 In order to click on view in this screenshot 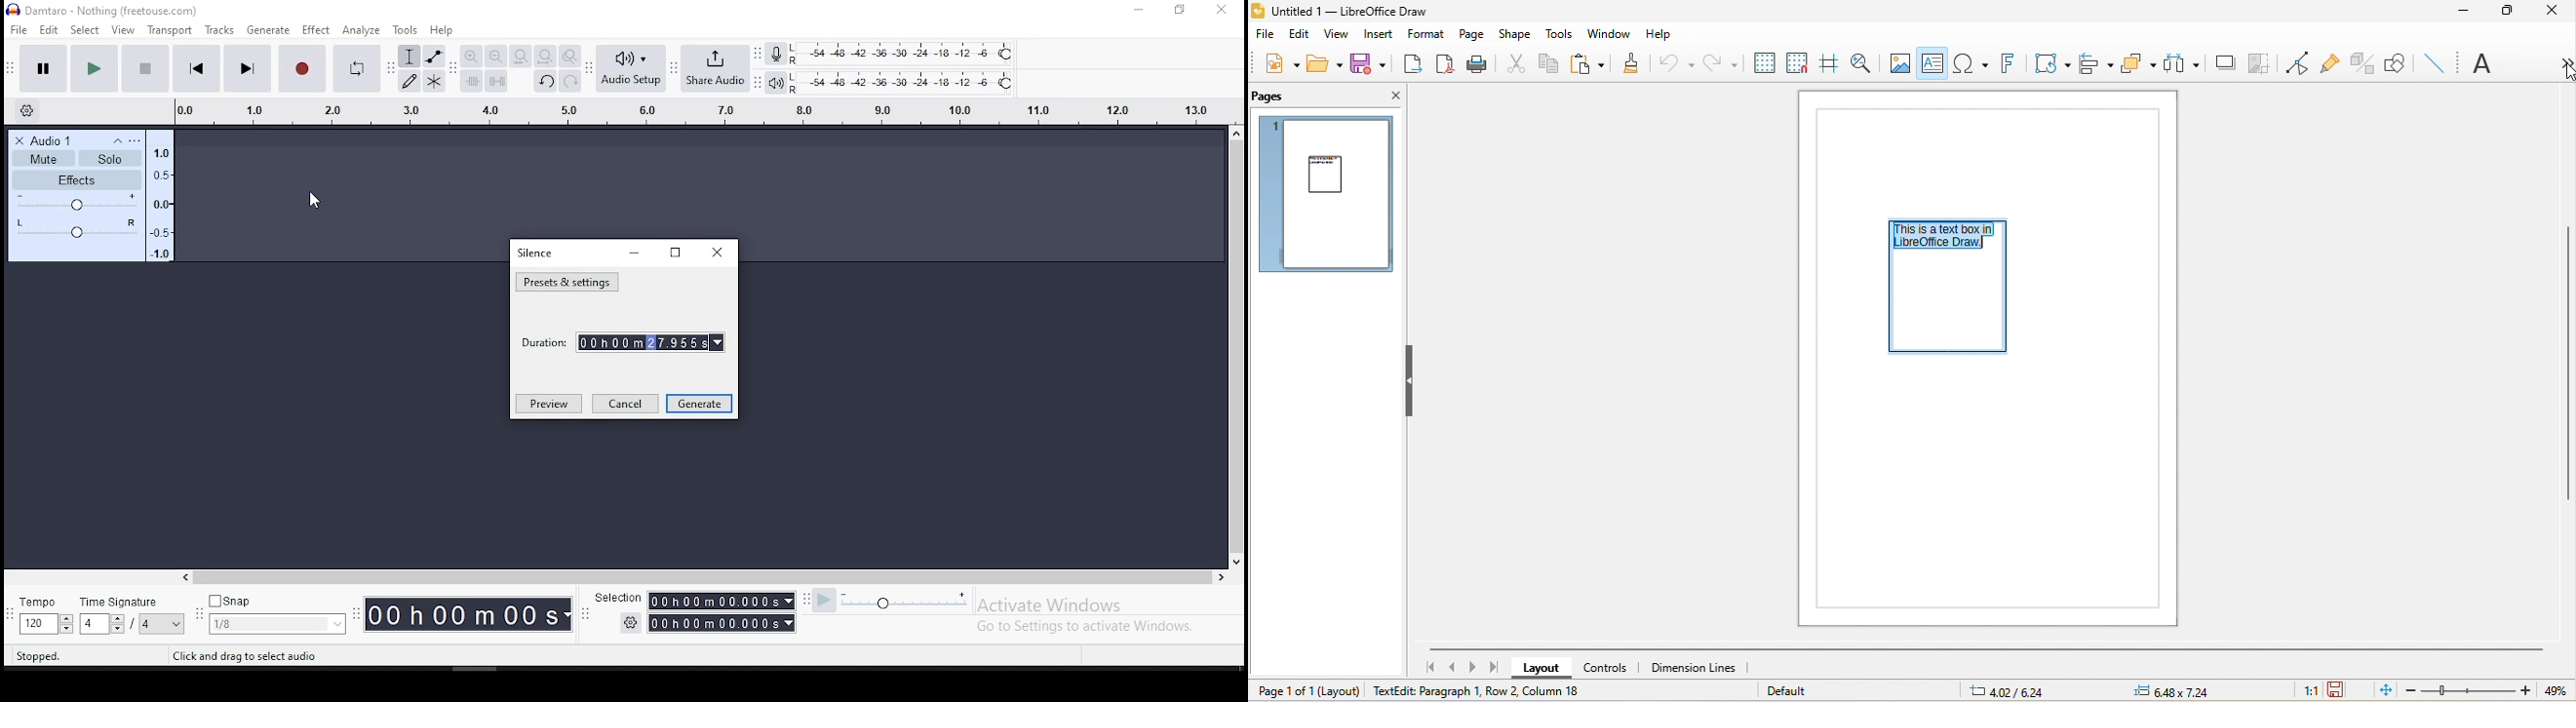, I will do `click(1340, 35)`.